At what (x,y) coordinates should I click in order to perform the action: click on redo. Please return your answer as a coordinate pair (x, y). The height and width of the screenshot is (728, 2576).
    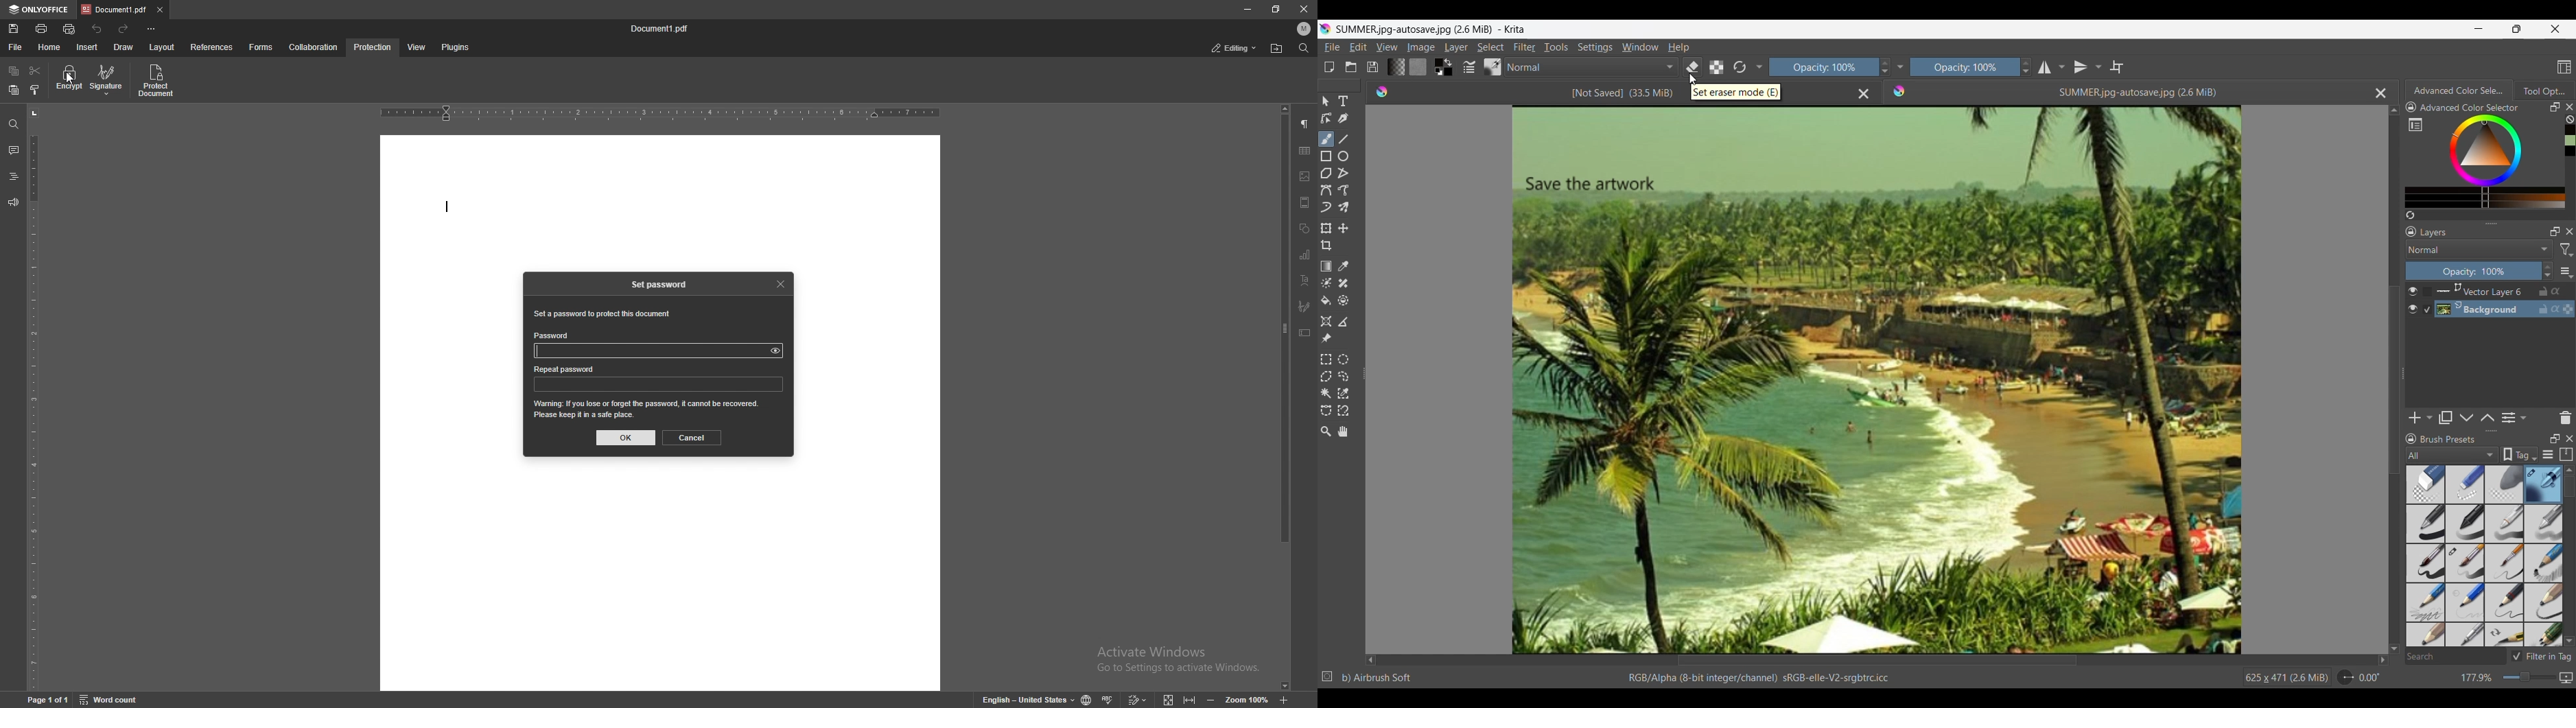
    Looking at the image, I should click on (126, 30).